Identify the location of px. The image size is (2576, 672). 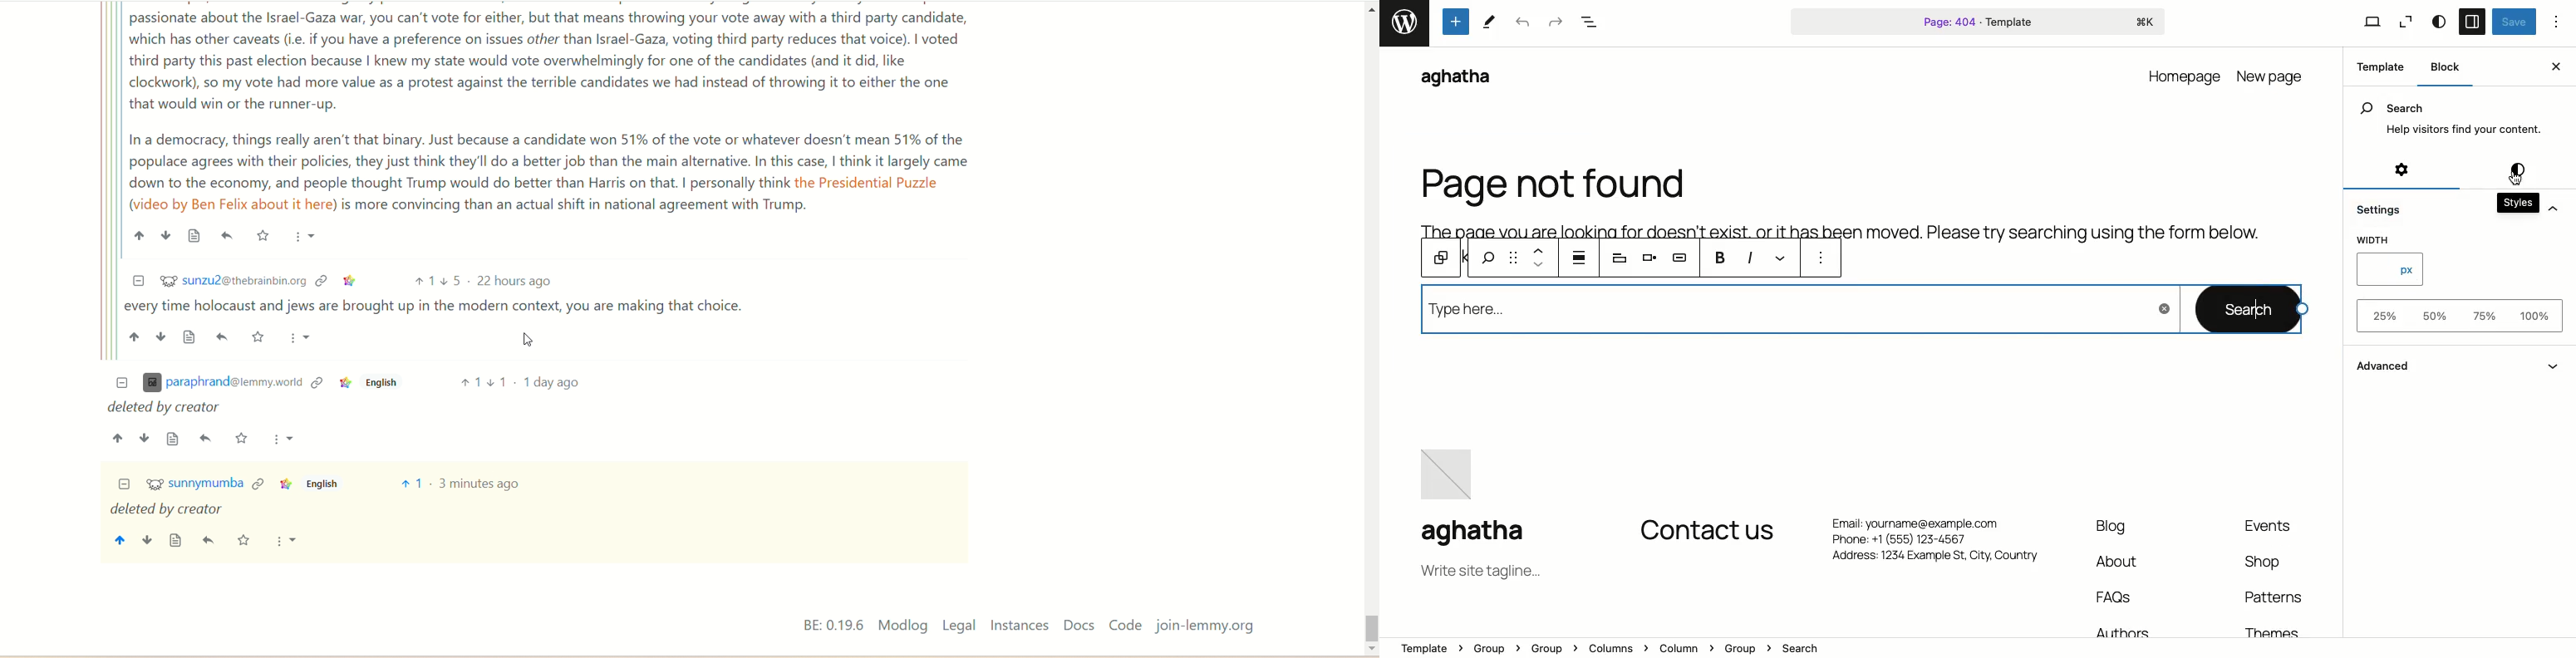
(2394, 269).